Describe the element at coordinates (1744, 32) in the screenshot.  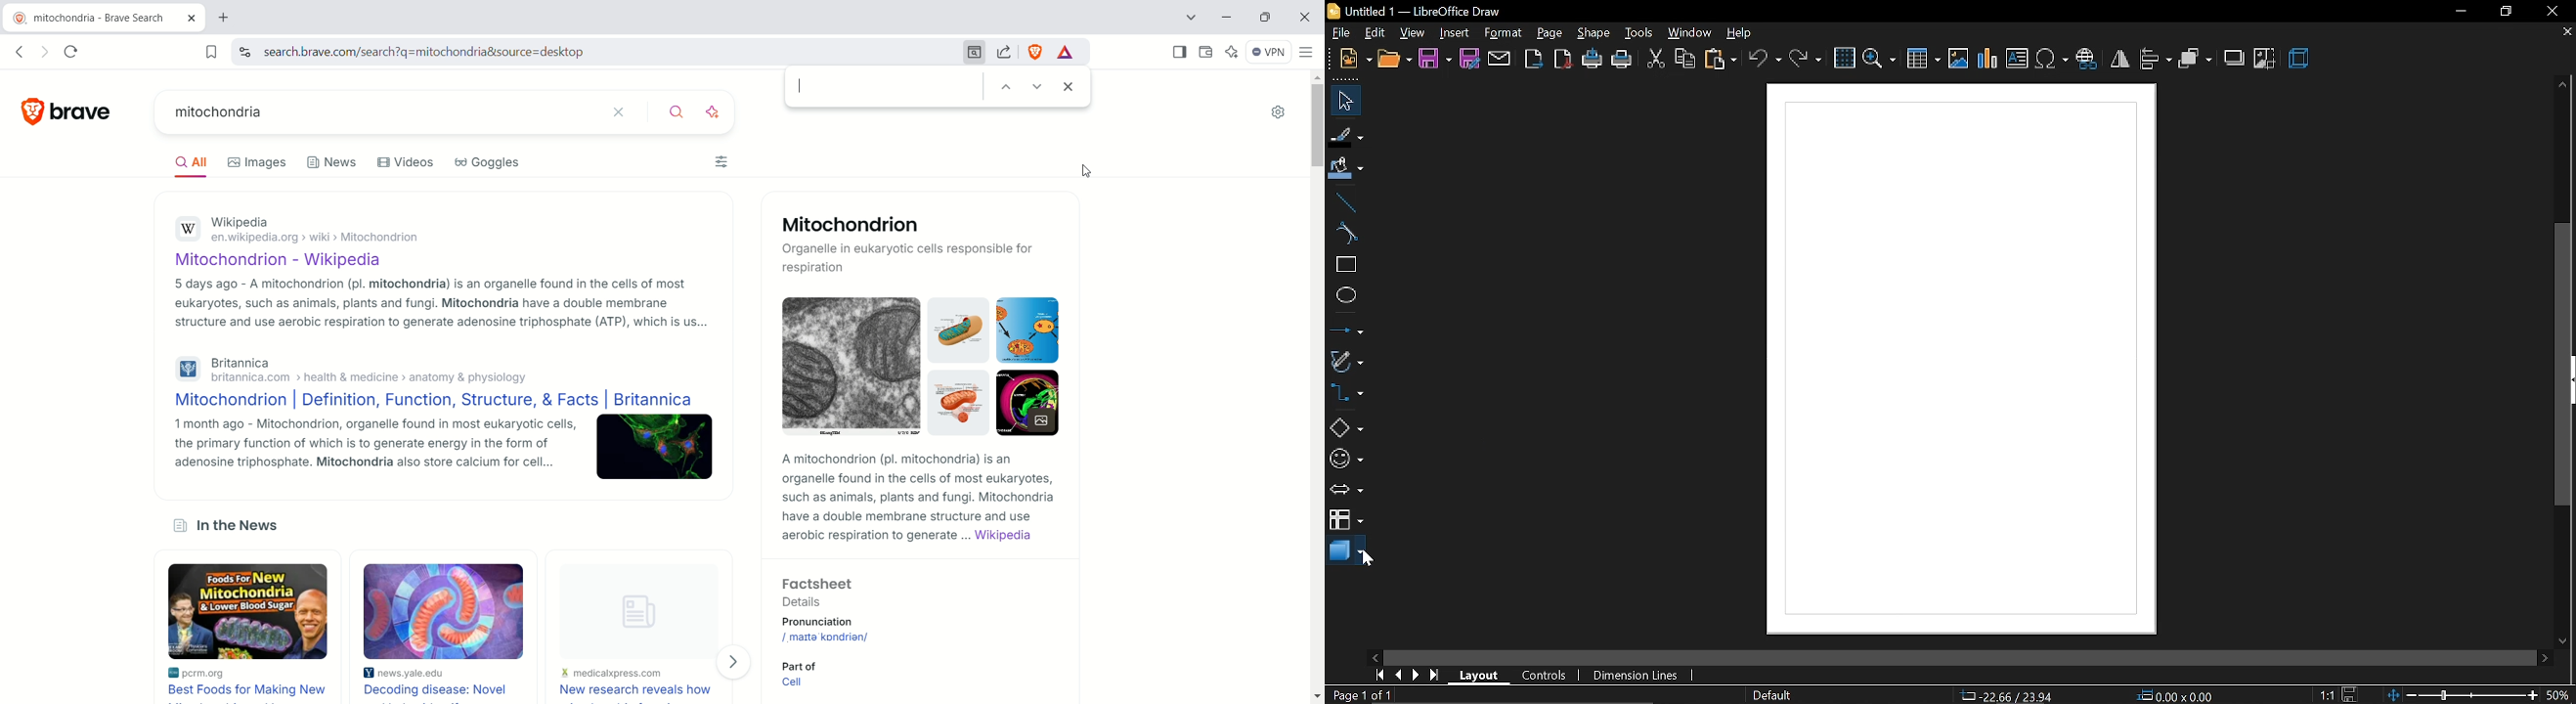
I see `help` at that location.